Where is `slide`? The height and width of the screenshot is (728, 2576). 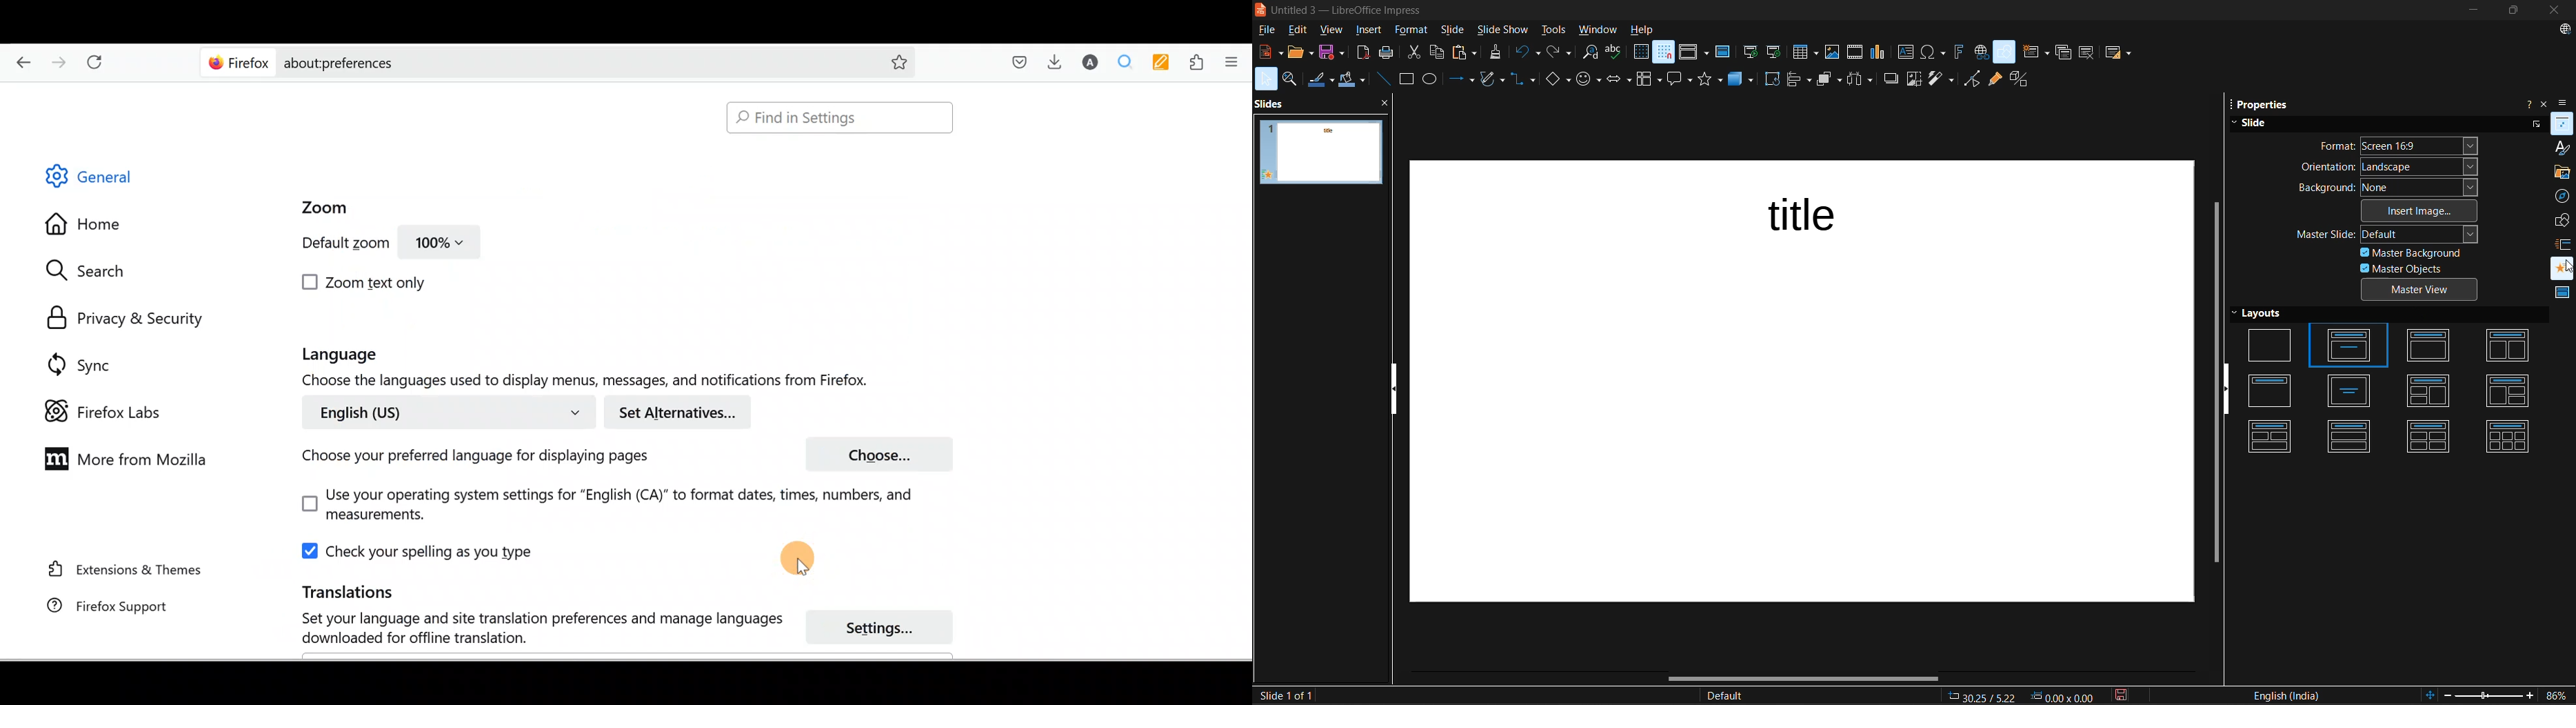 slide is located at coordinates (1454, 32).